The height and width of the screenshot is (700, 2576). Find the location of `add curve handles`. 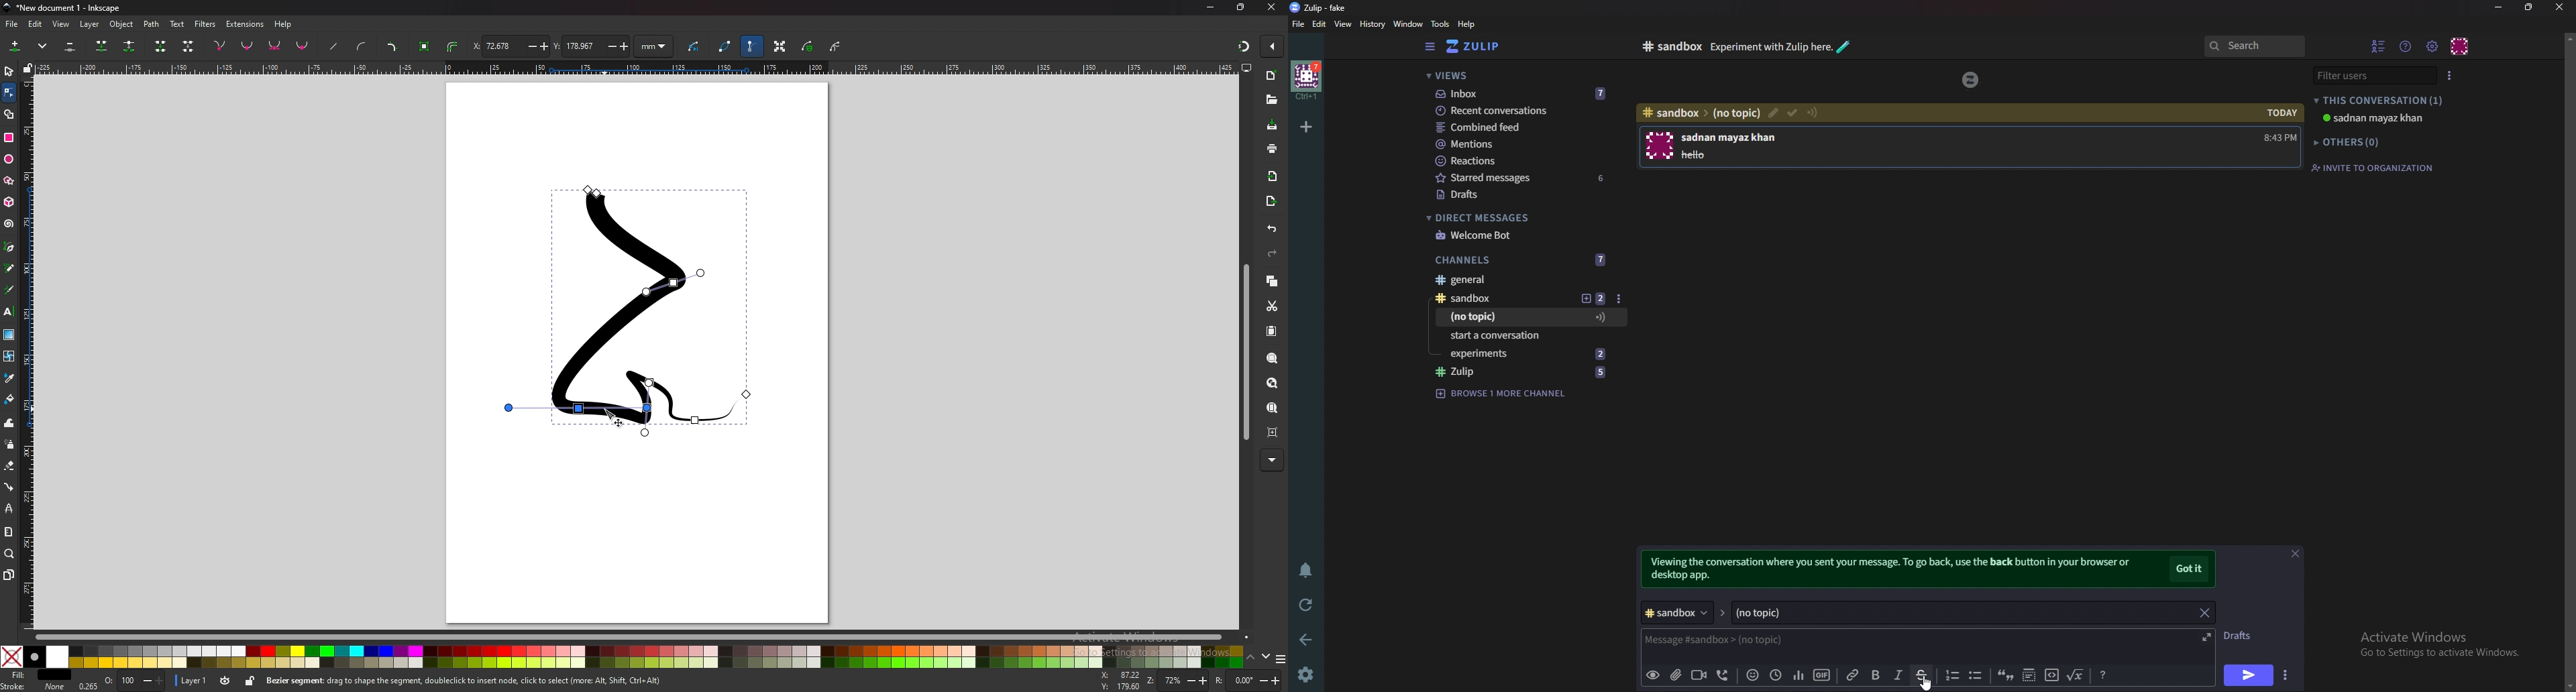

add curve handles is located at coordinates (364, 46).